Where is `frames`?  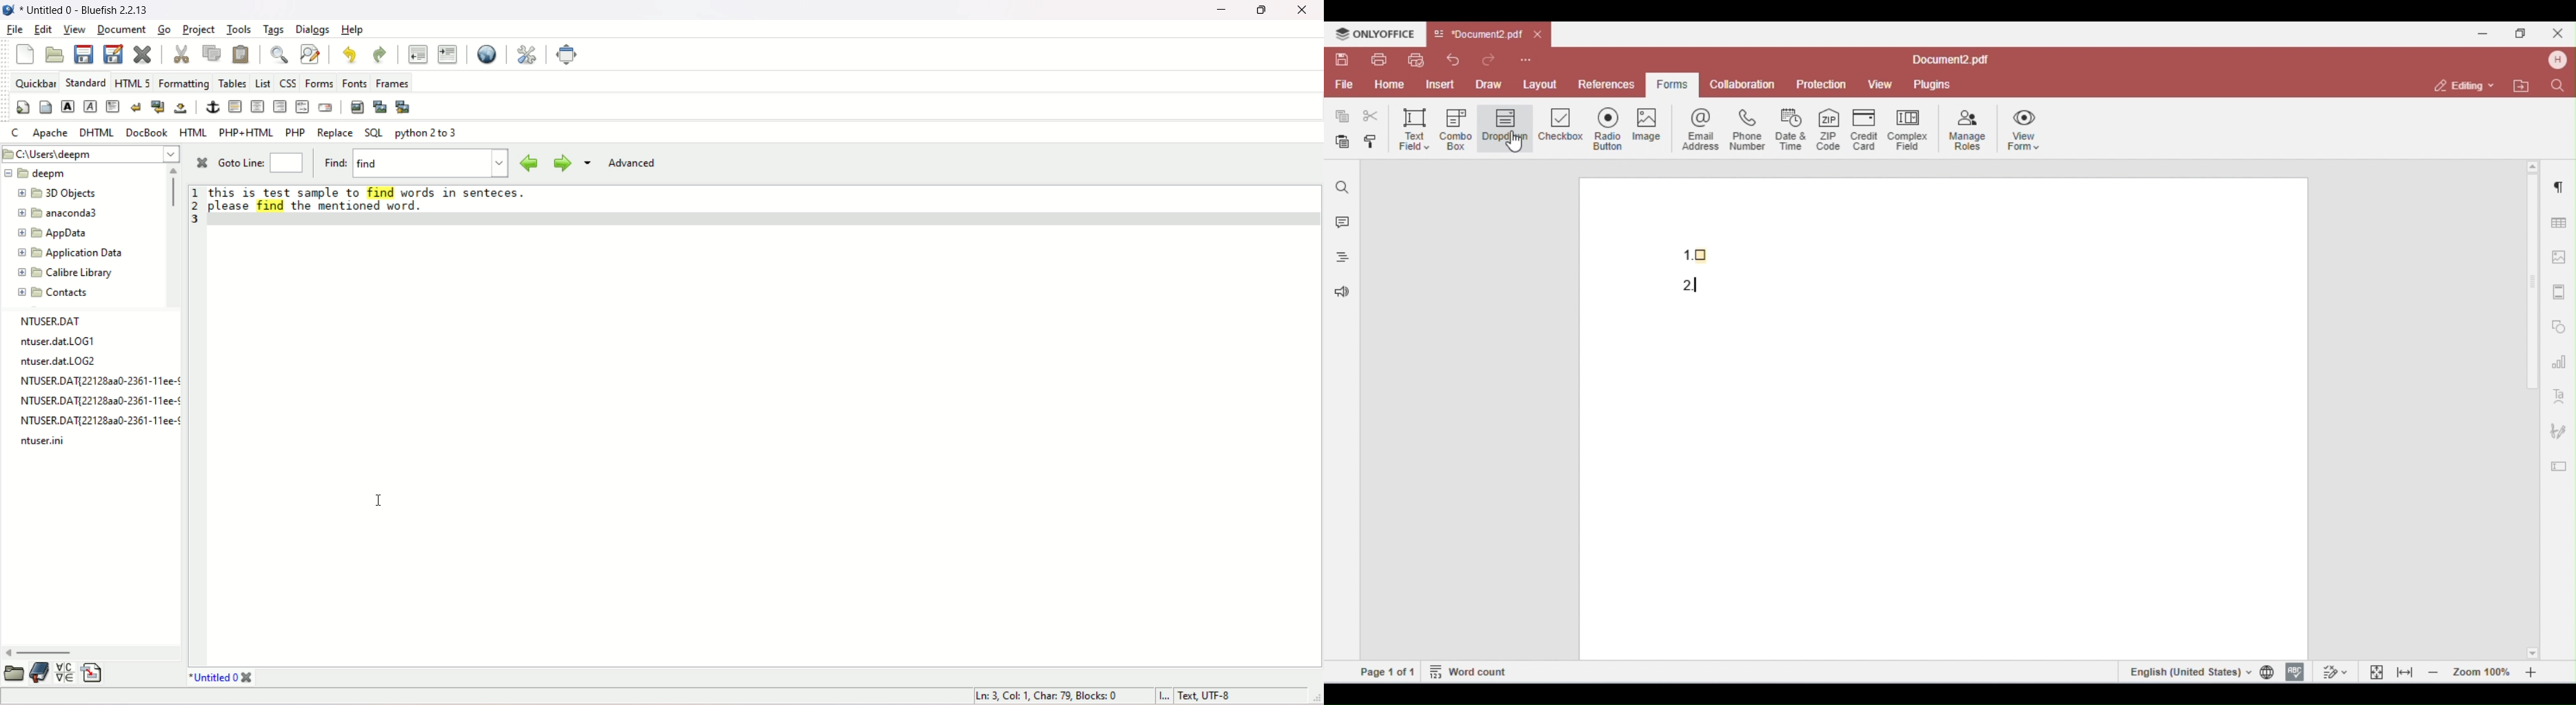 frames is located at coordinates (394, 83).